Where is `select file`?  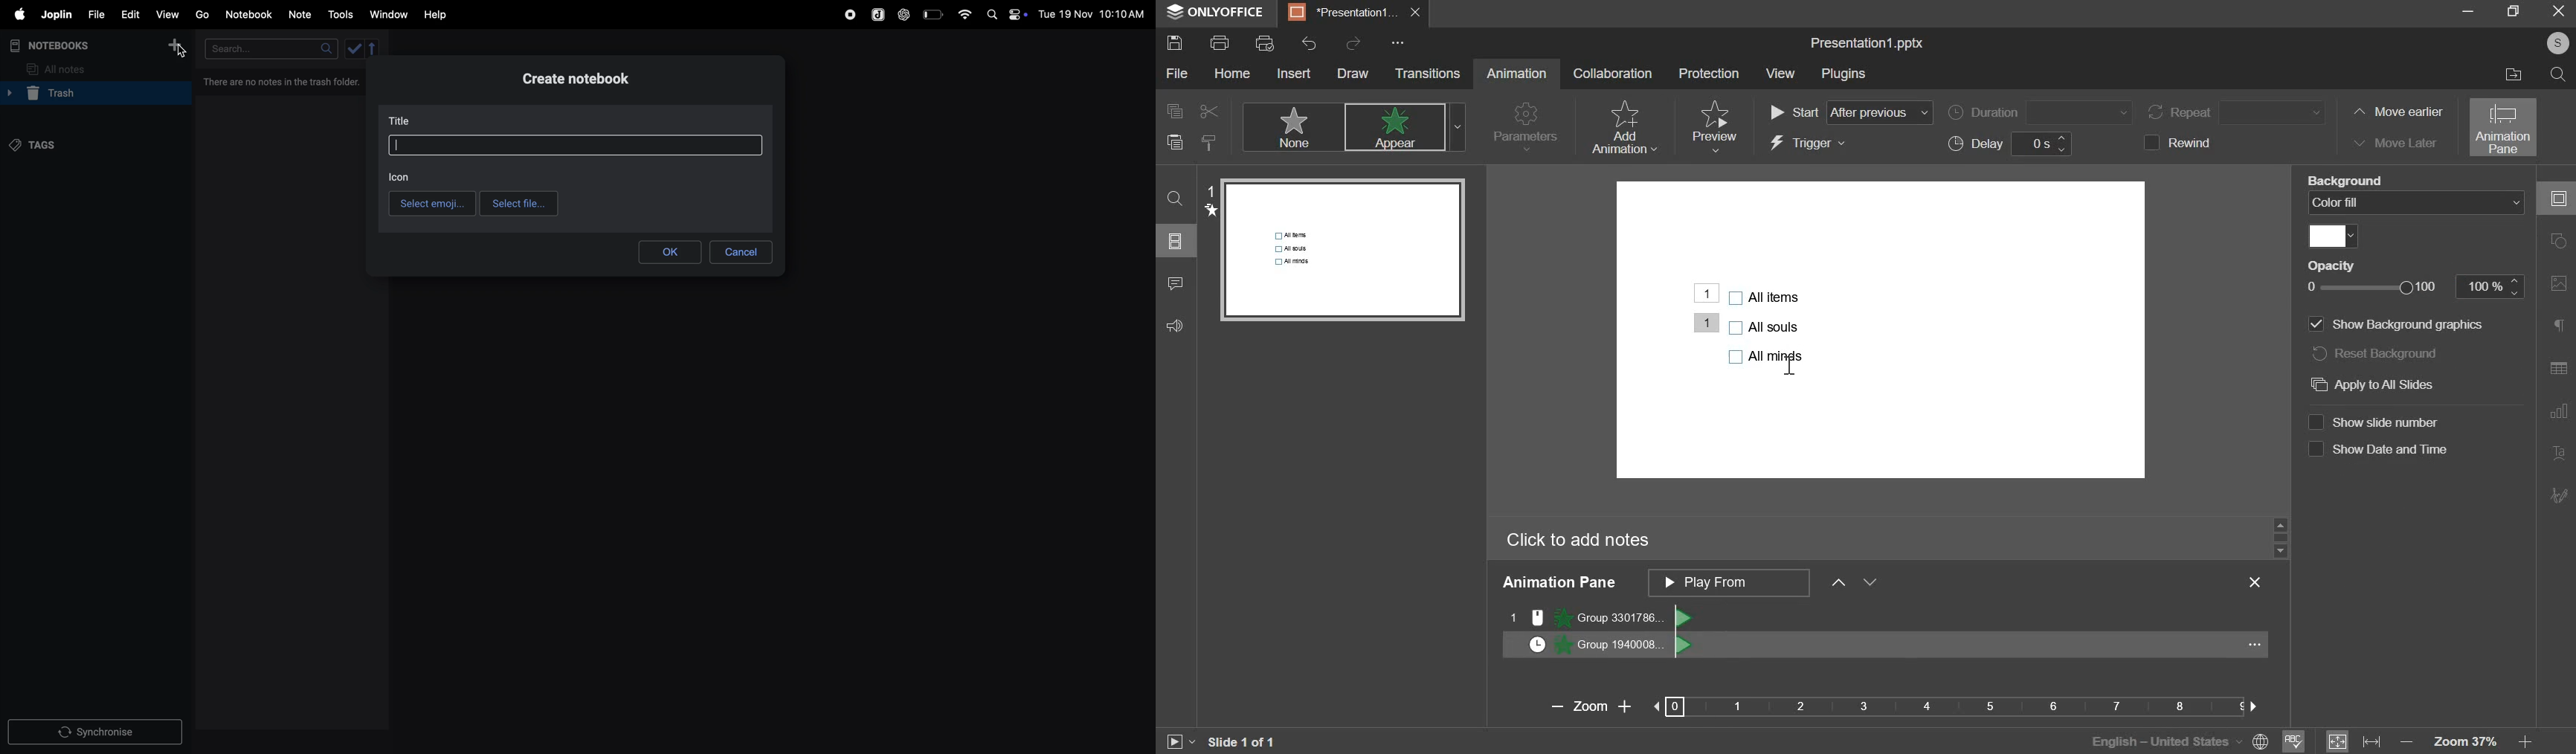 select file is located at coordinates (518, 203).